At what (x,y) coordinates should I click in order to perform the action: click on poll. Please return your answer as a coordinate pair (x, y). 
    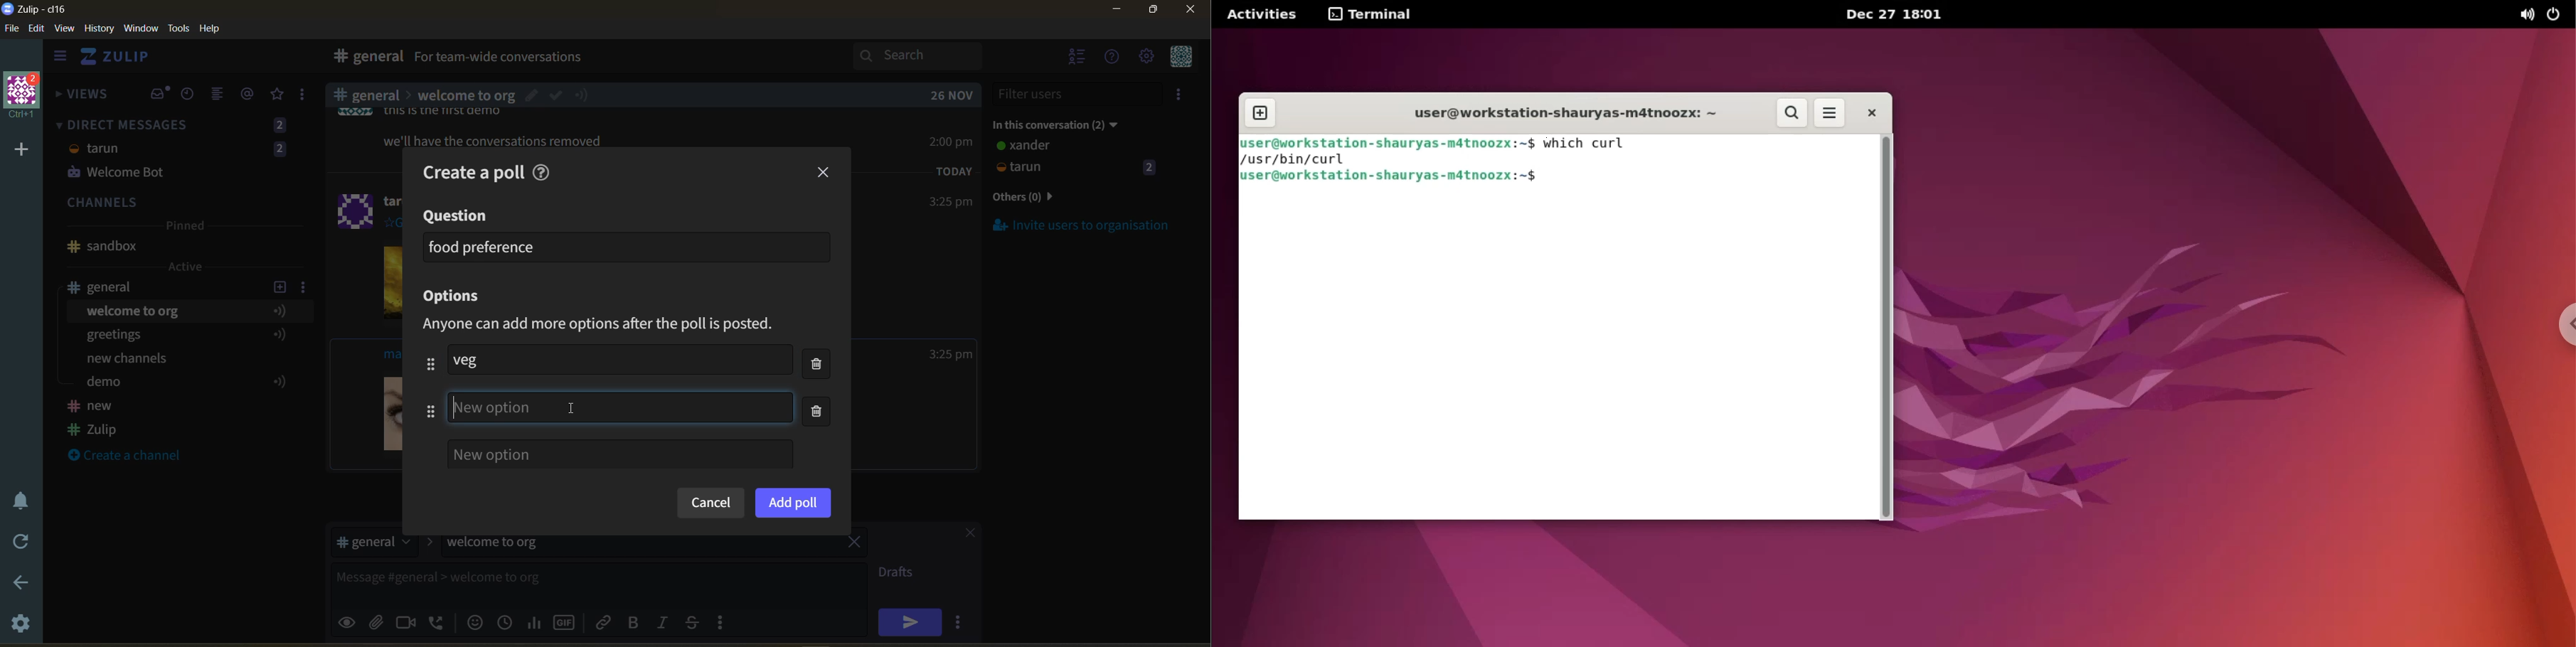
    Looking at the image, I should click on (536, 622).